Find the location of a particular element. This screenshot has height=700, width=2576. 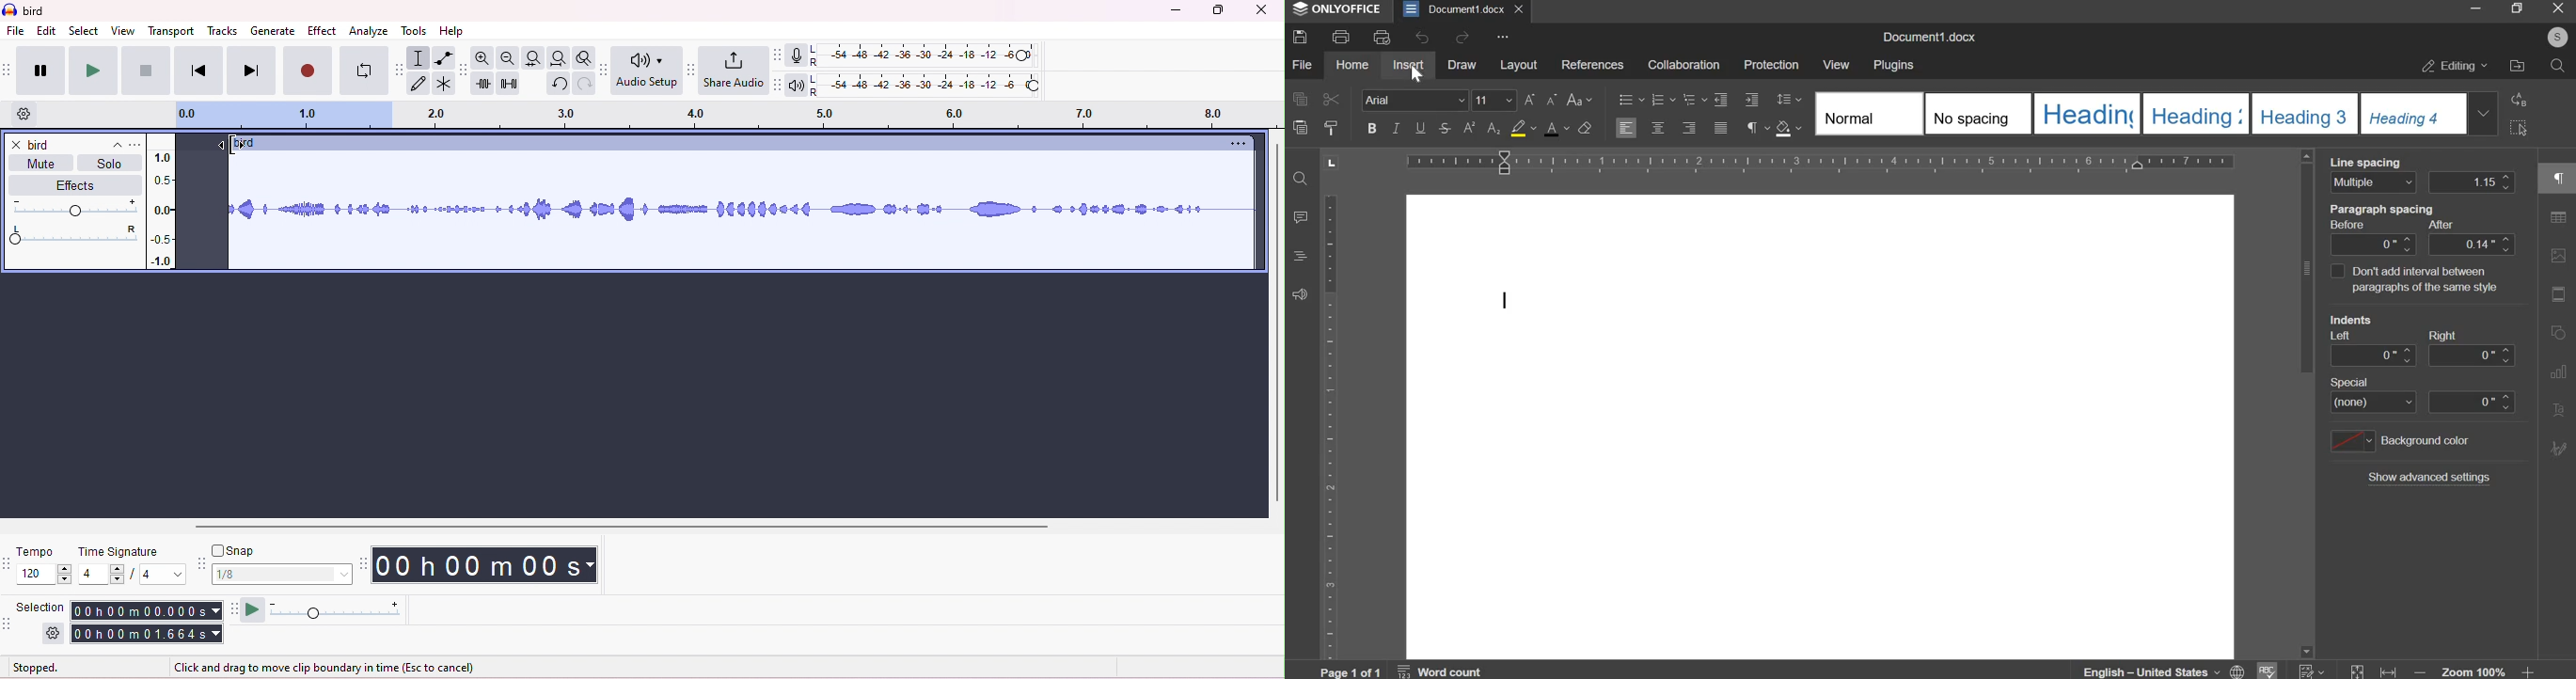

vertical slider is located at coordinates (2307, 404).